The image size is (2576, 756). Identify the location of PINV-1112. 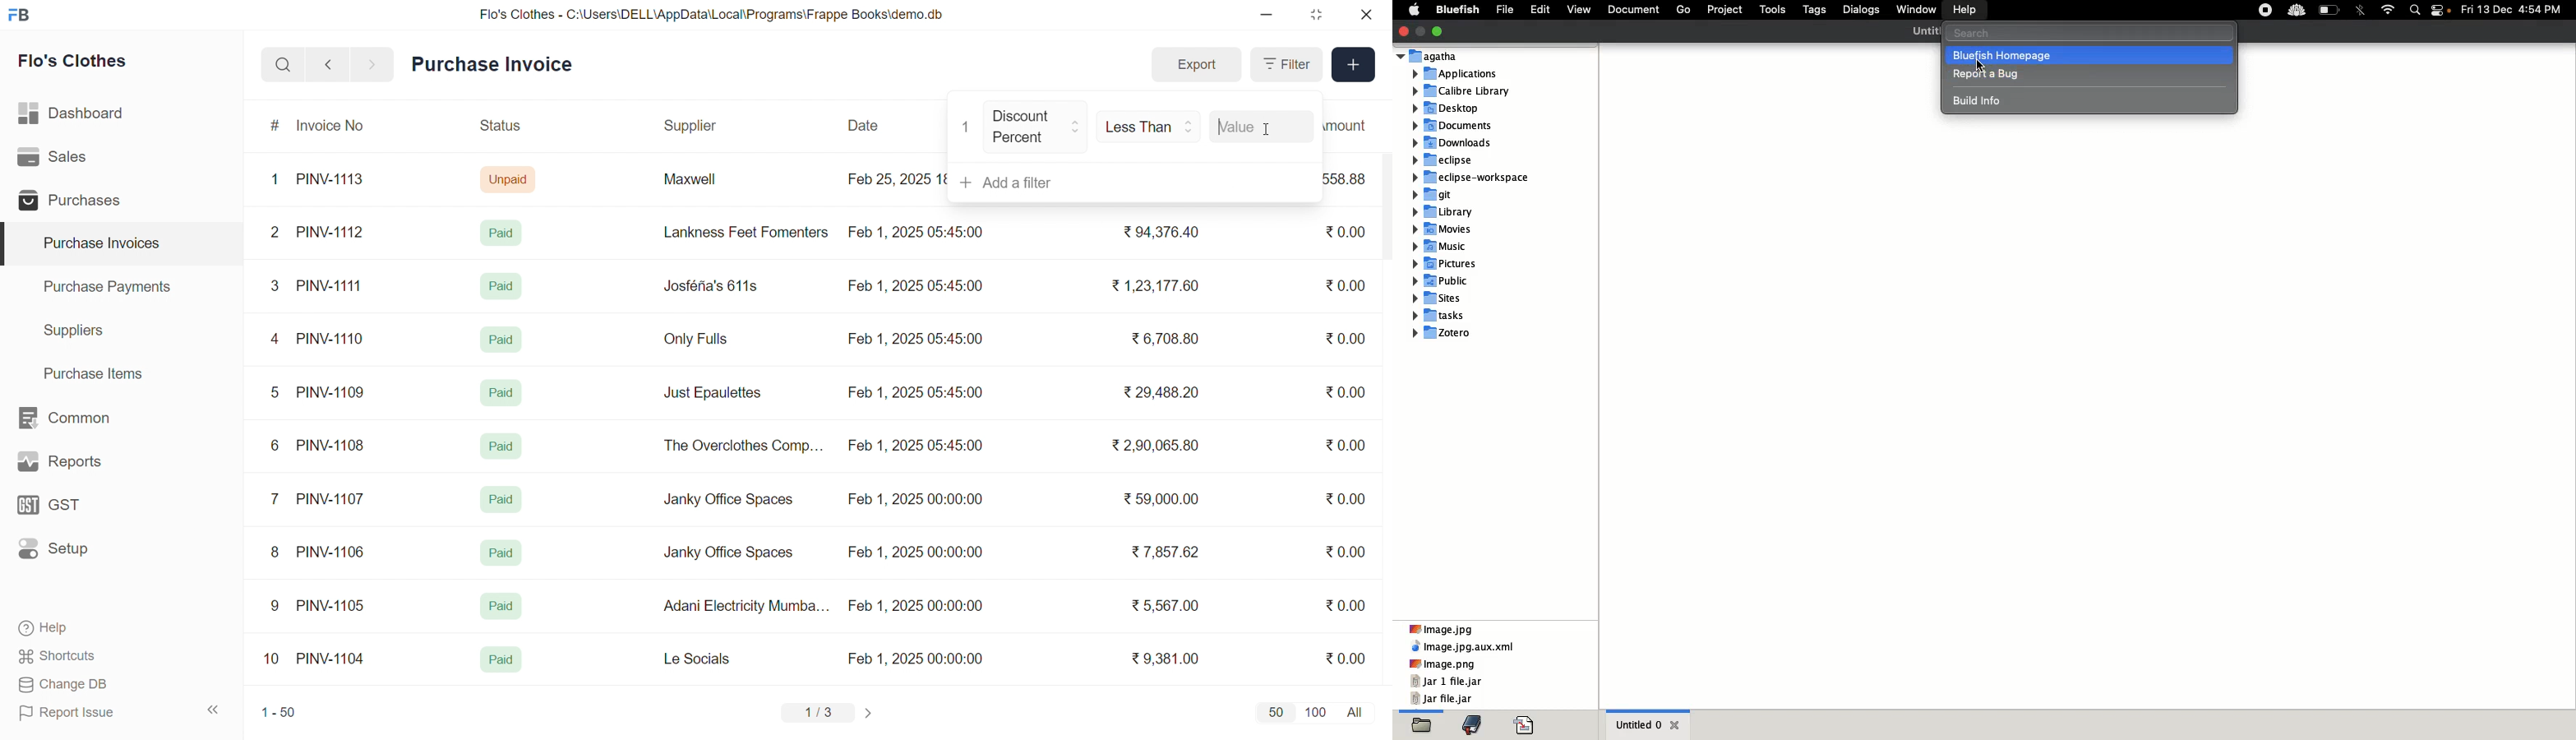
(330, 233).